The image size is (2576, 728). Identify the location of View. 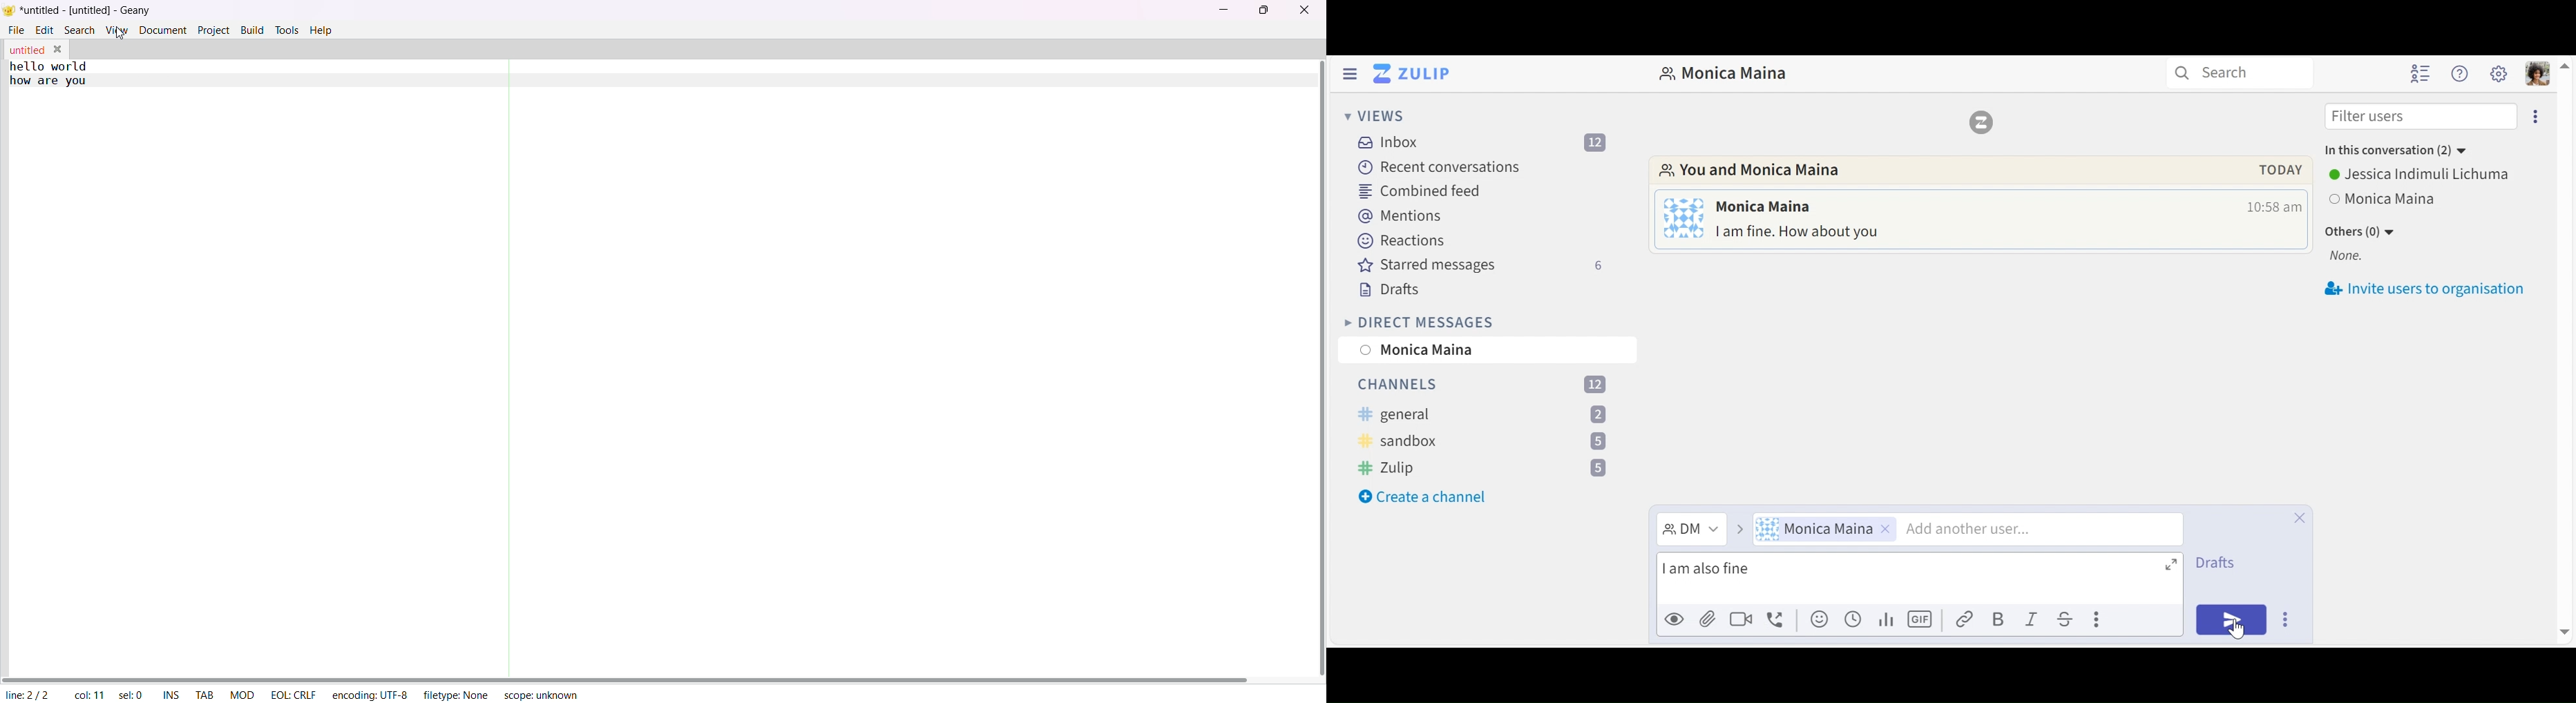
(1372, 115).